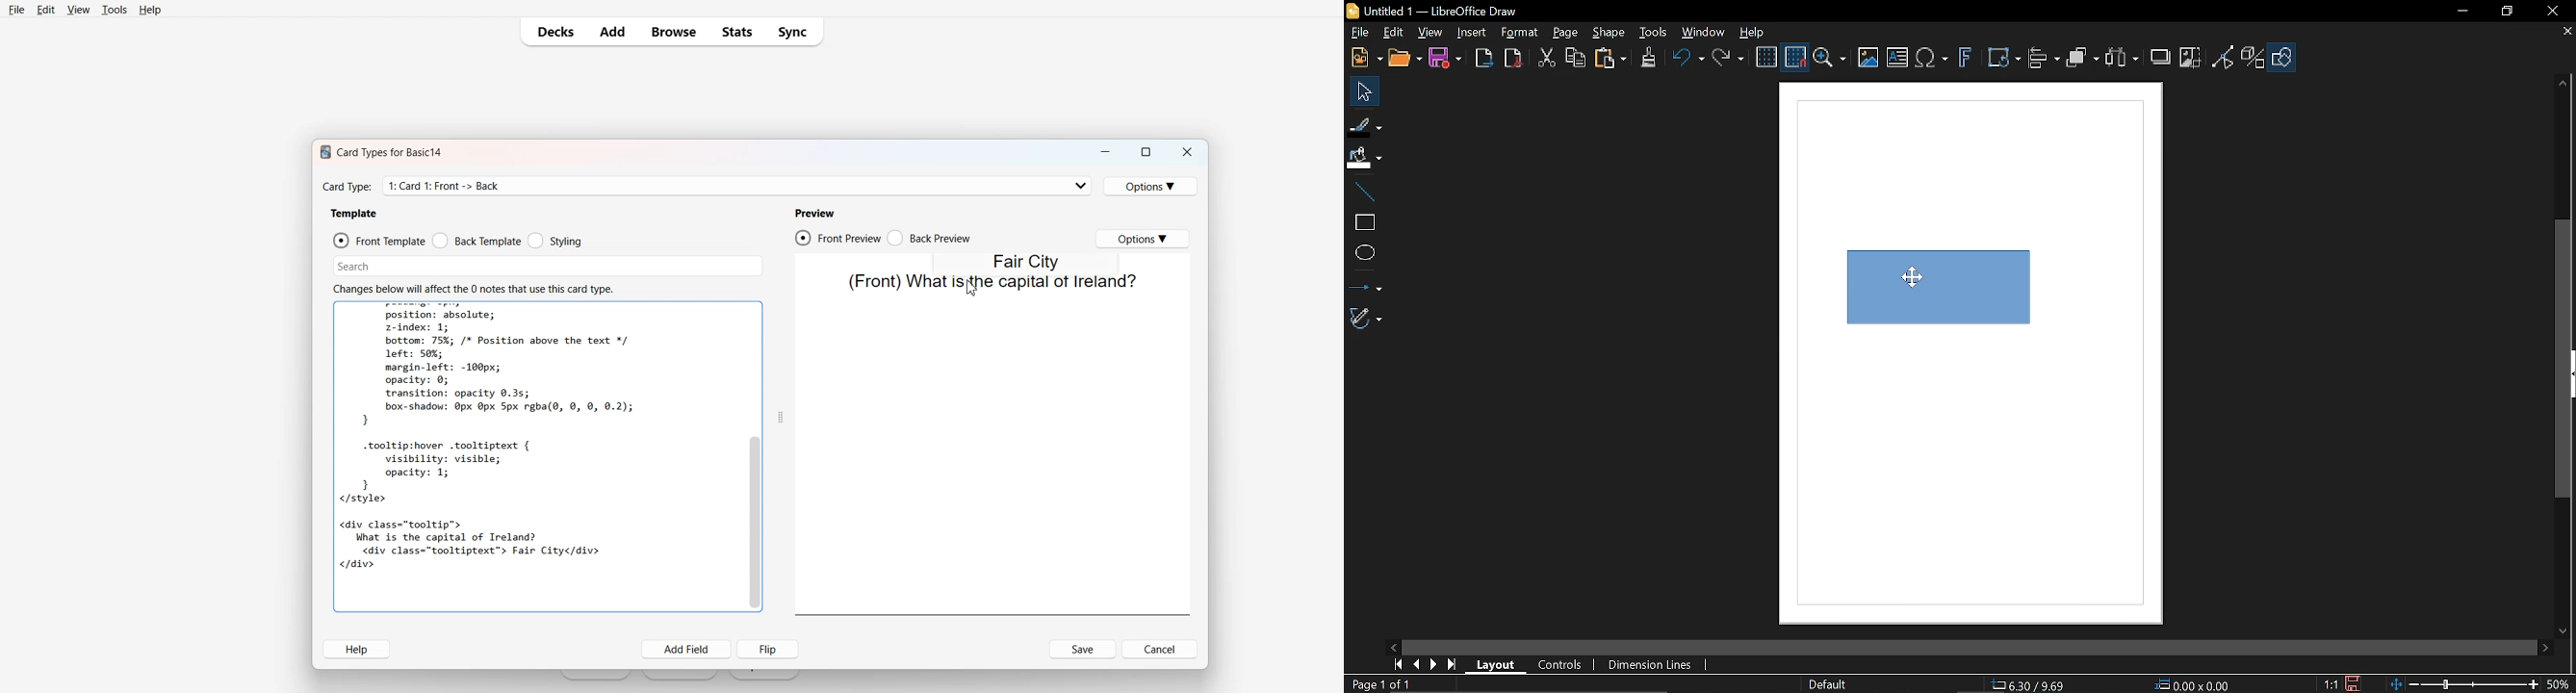 This screenshot has width=2576, height=700. I want to click on Copy, so click(1574, 61).